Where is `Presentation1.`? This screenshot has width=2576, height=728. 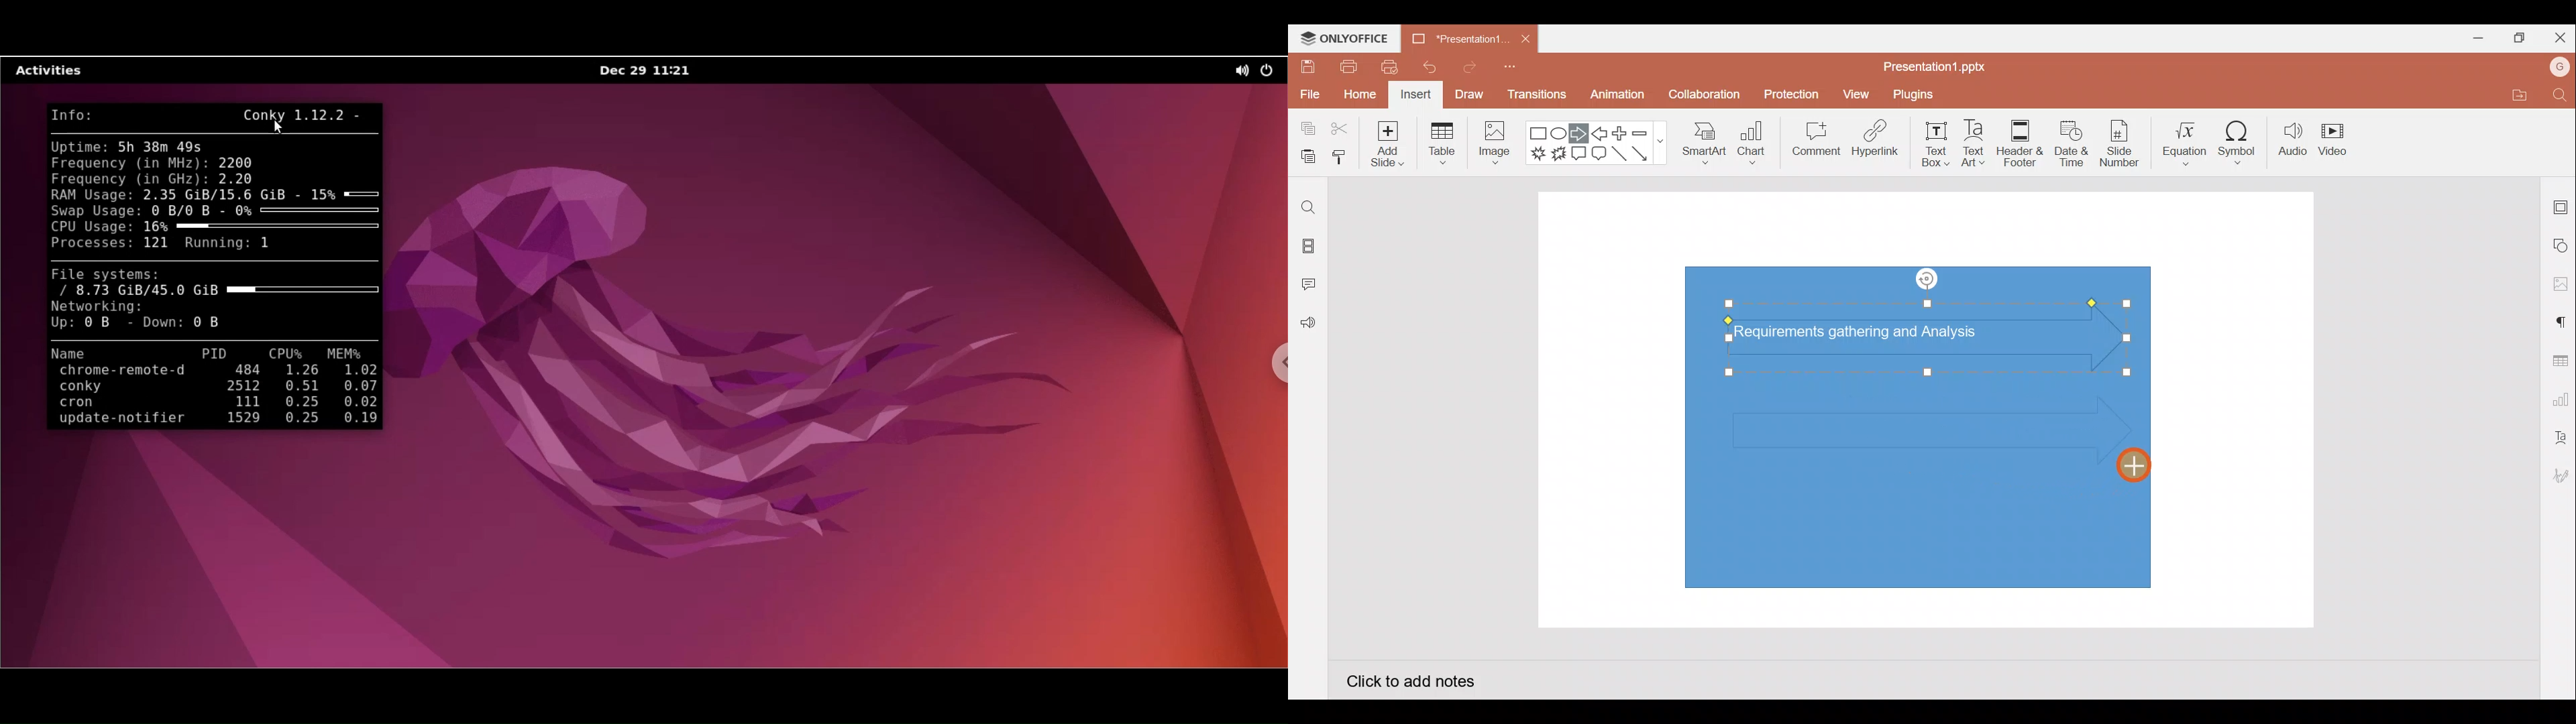
Presentation1. is located at coordinates (1456, 38).